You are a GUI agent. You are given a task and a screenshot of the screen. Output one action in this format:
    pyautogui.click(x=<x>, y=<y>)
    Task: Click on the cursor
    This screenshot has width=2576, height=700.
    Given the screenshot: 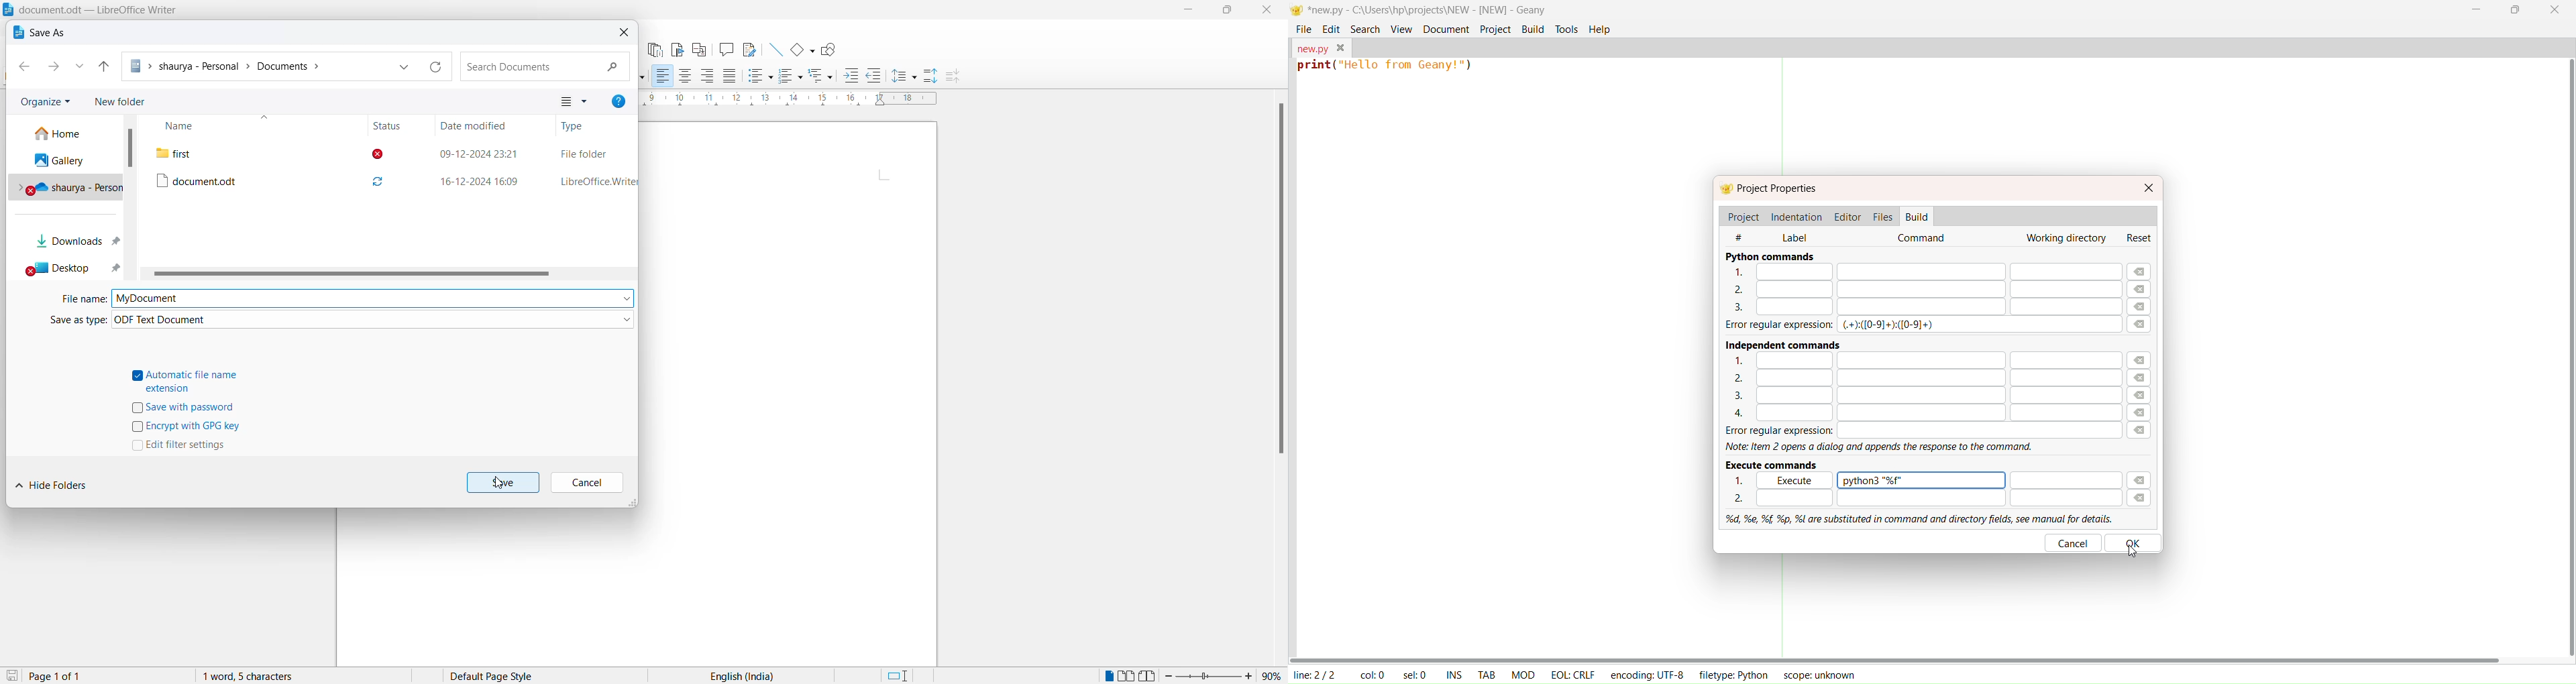 What is the action you would take?
    pyautogui.click(x=61, y=220)
    